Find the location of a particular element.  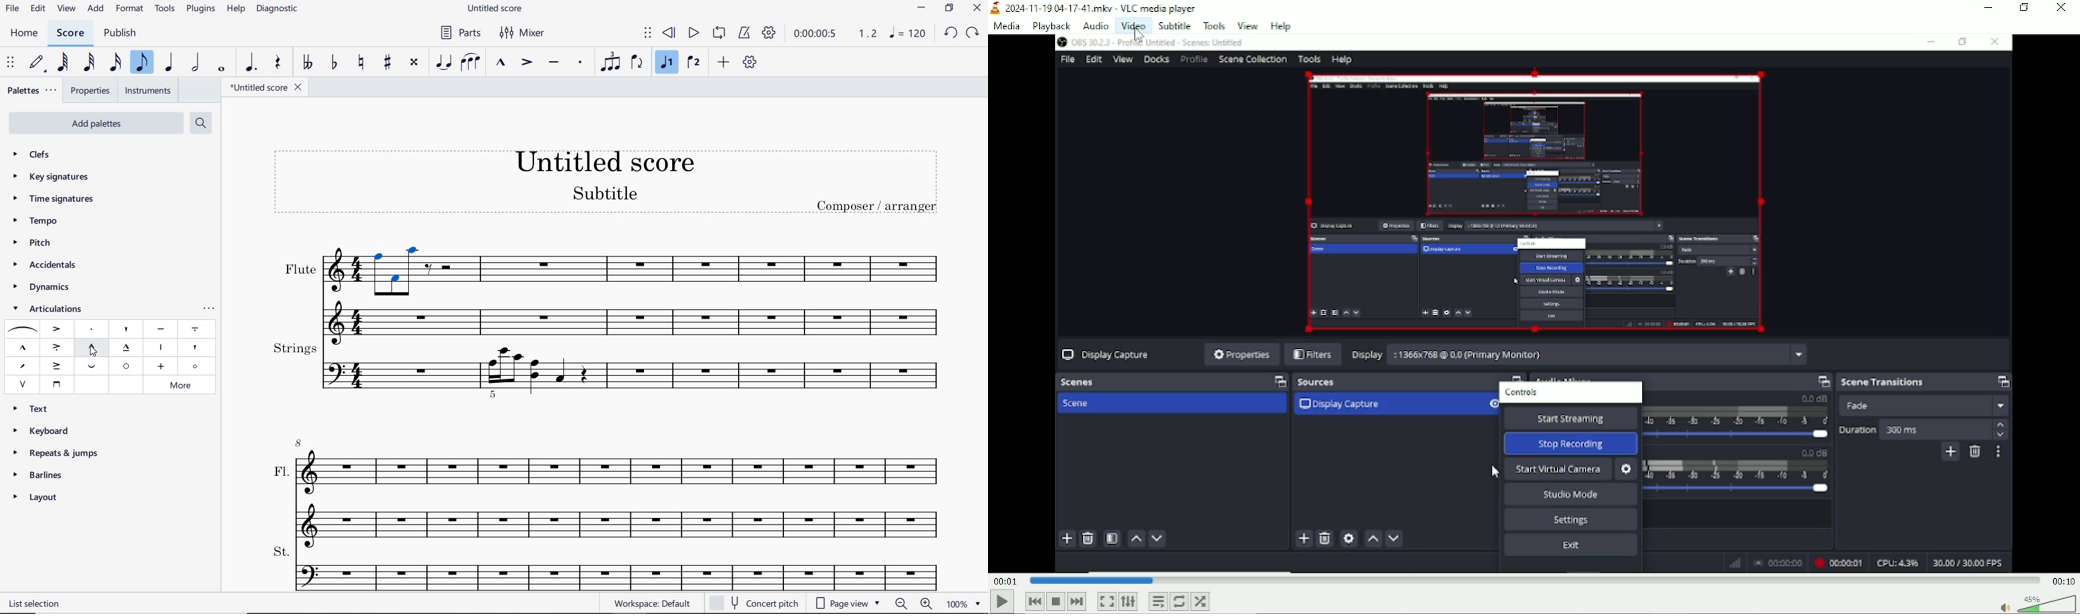

file is located at coordinates (11, 9).